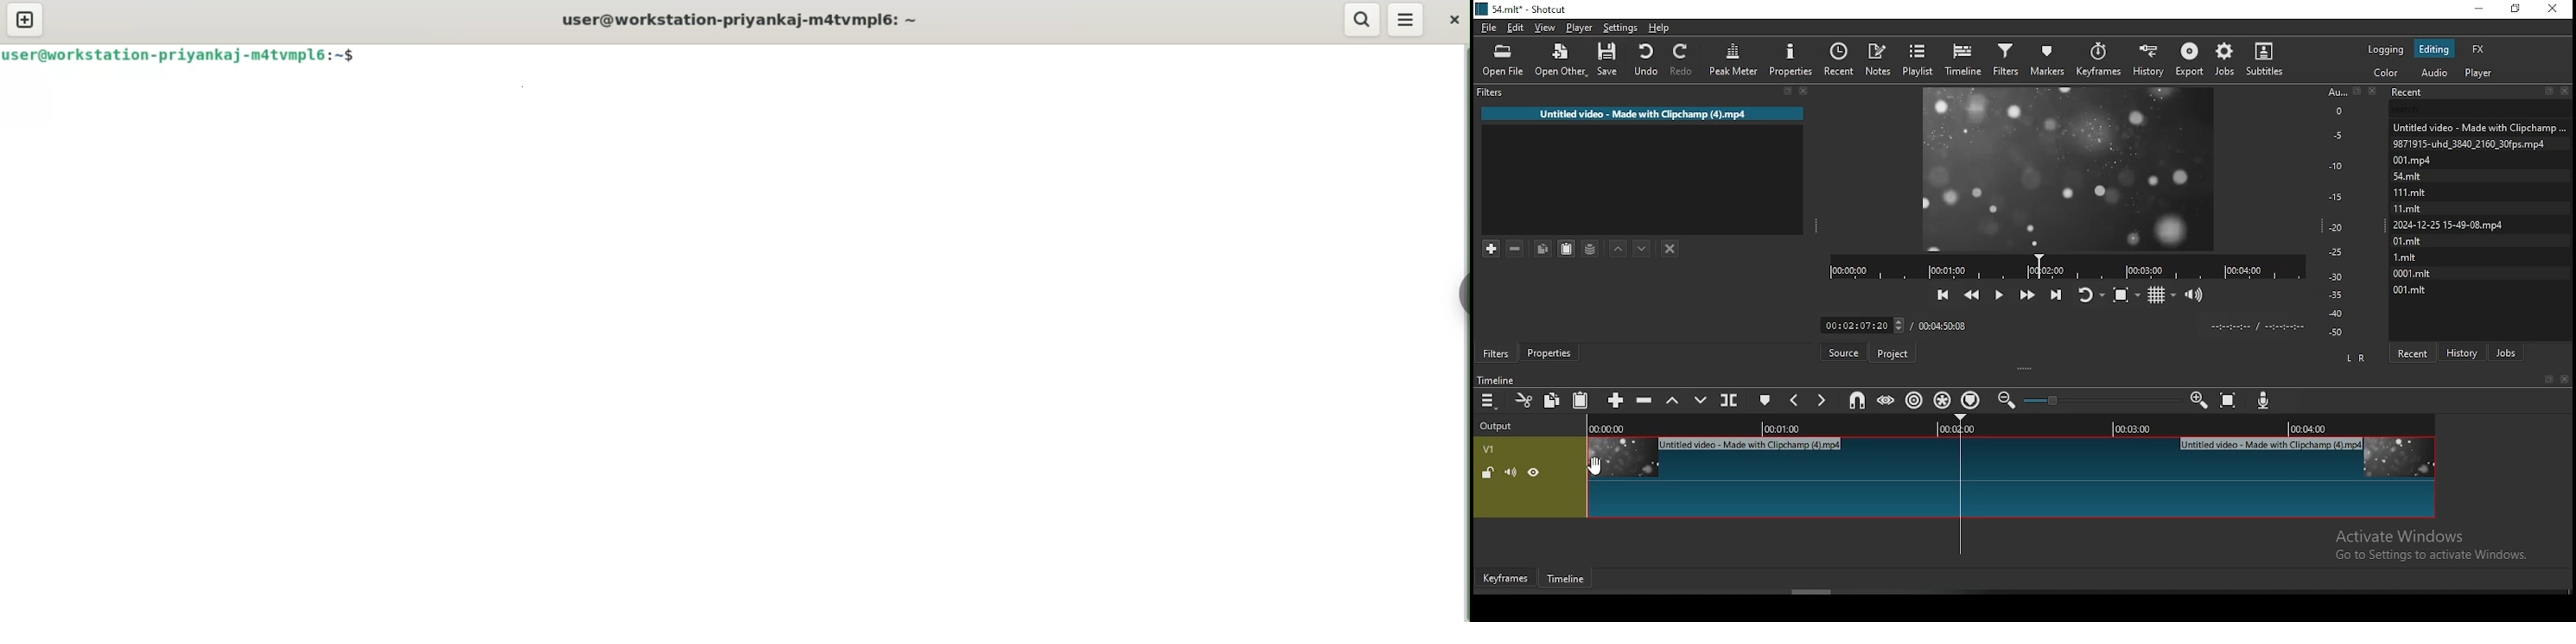  What do you see at coordinates (1517, 27) in the screenshot?
I see `edit` at bounding box center [1517, 27].